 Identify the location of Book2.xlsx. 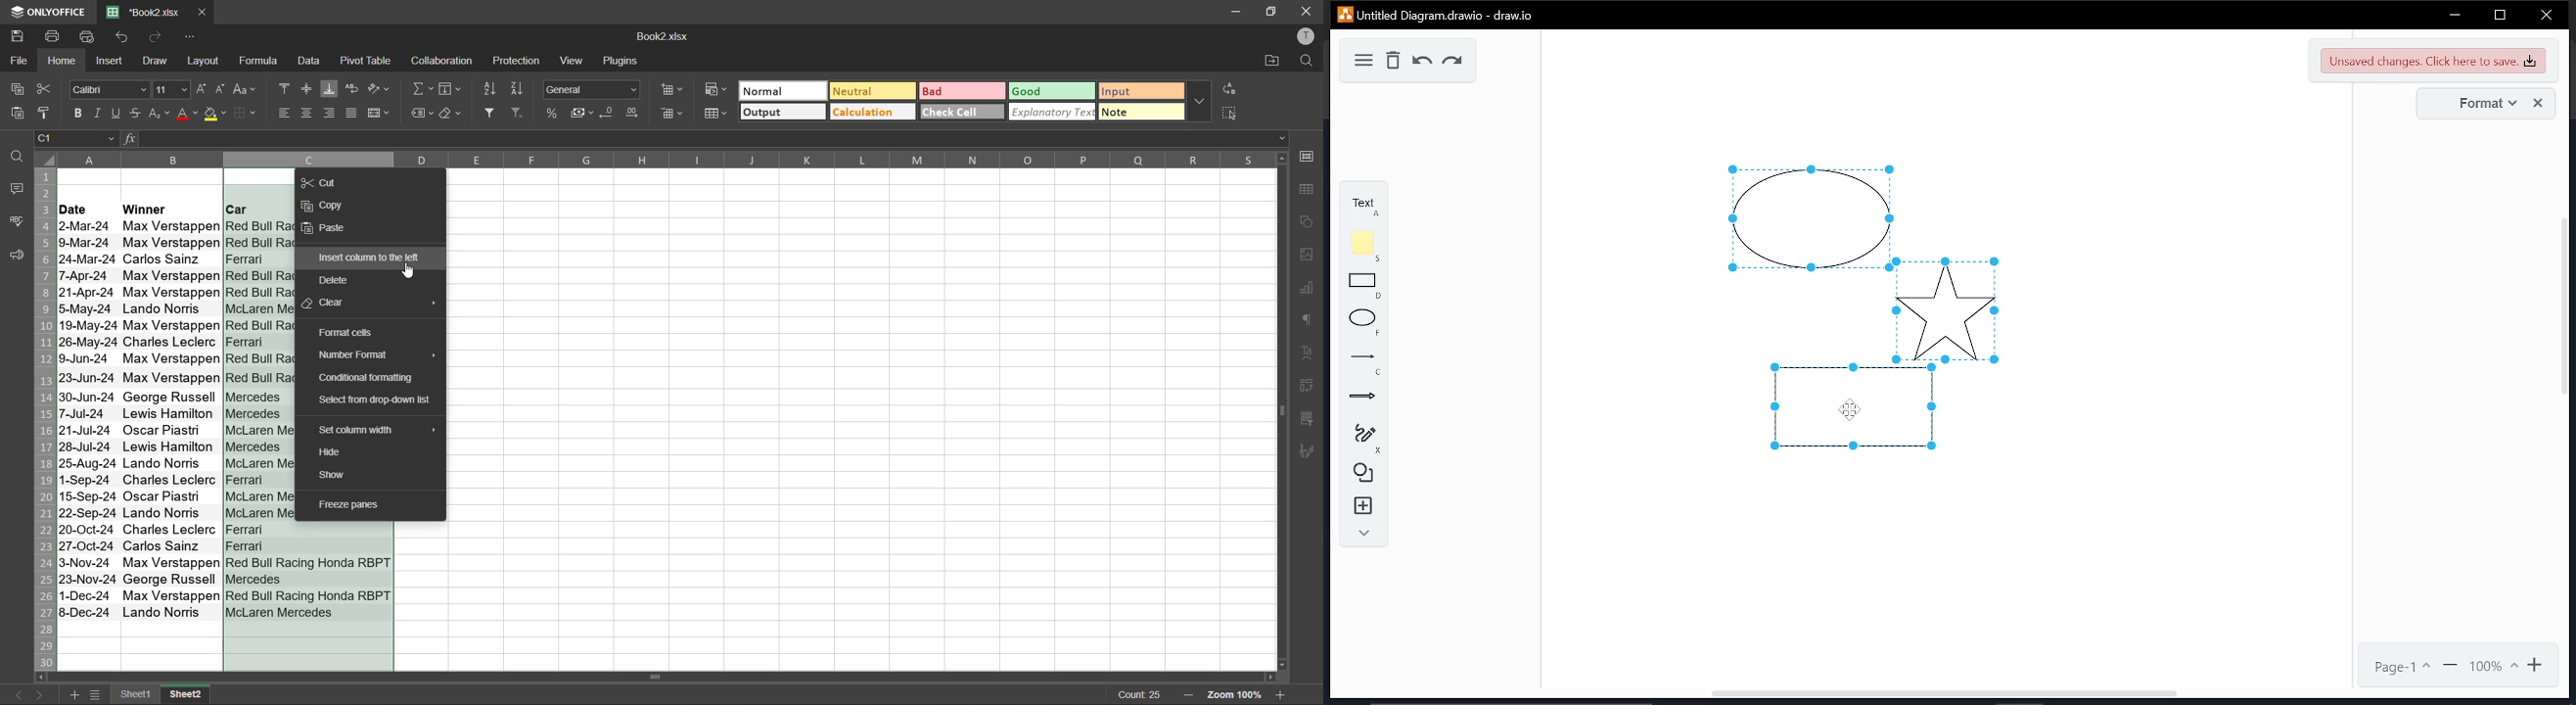
(664, 38).